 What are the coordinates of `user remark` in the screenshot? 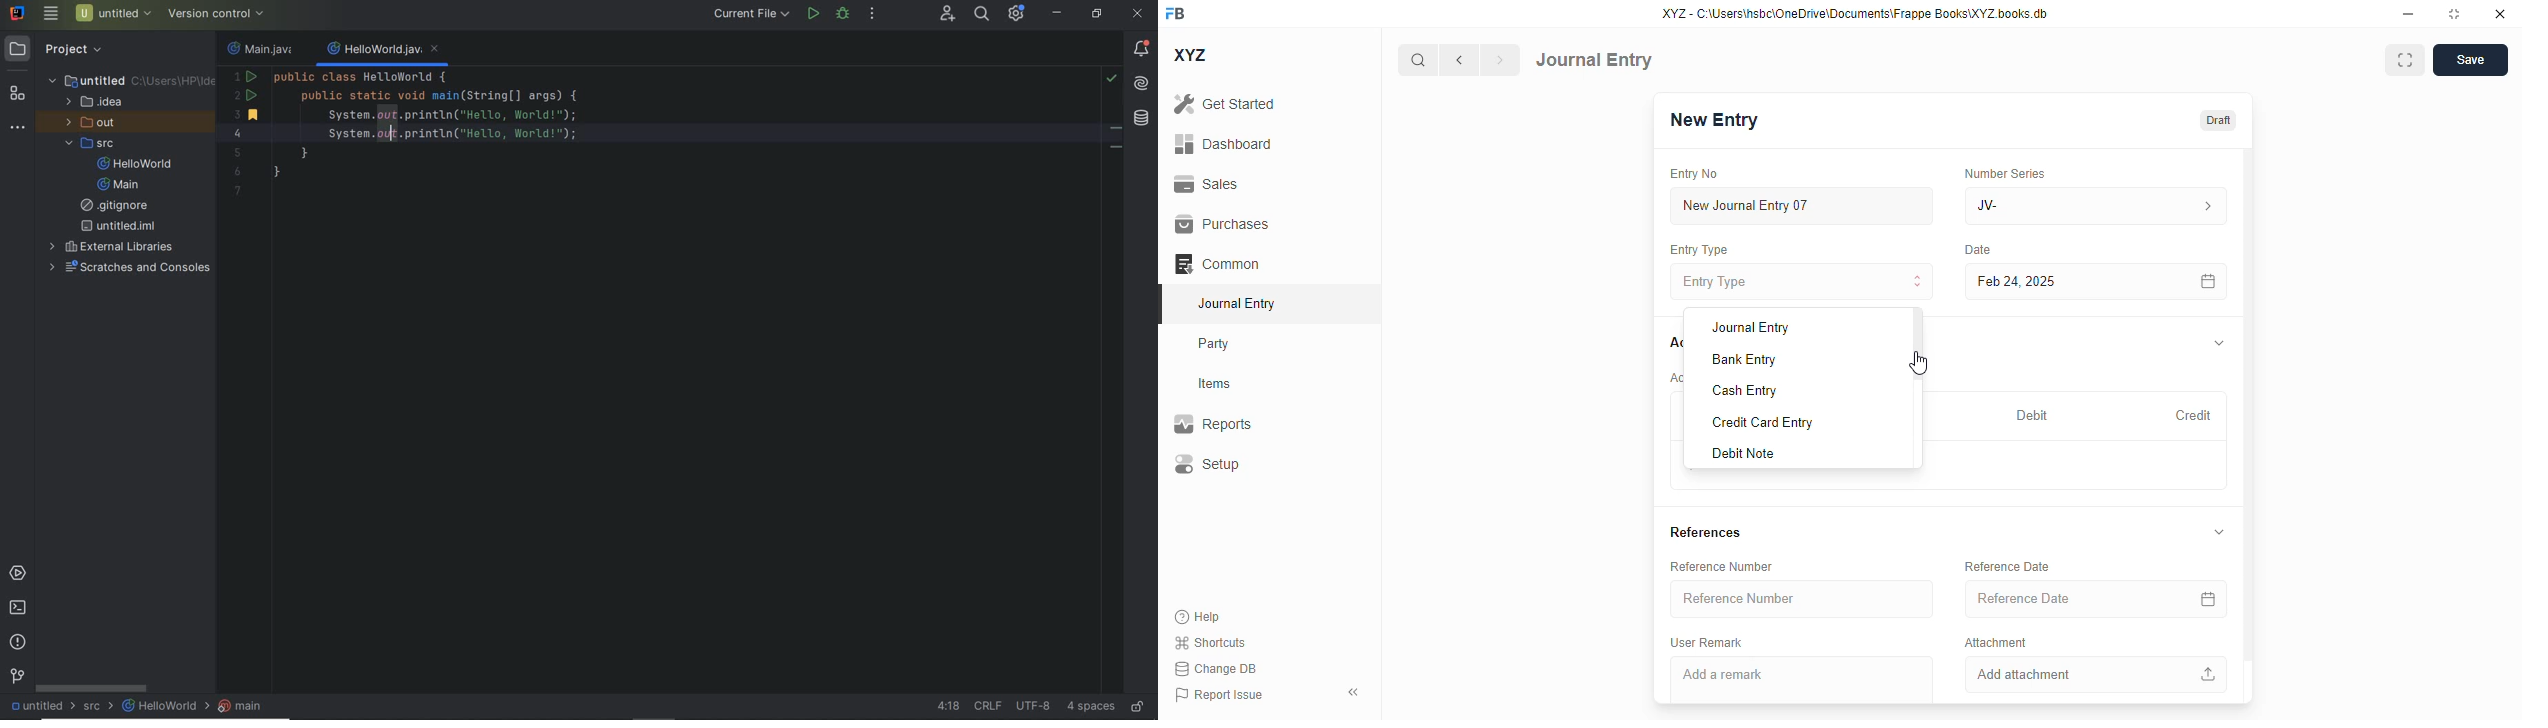 It's located at (1708, 642).